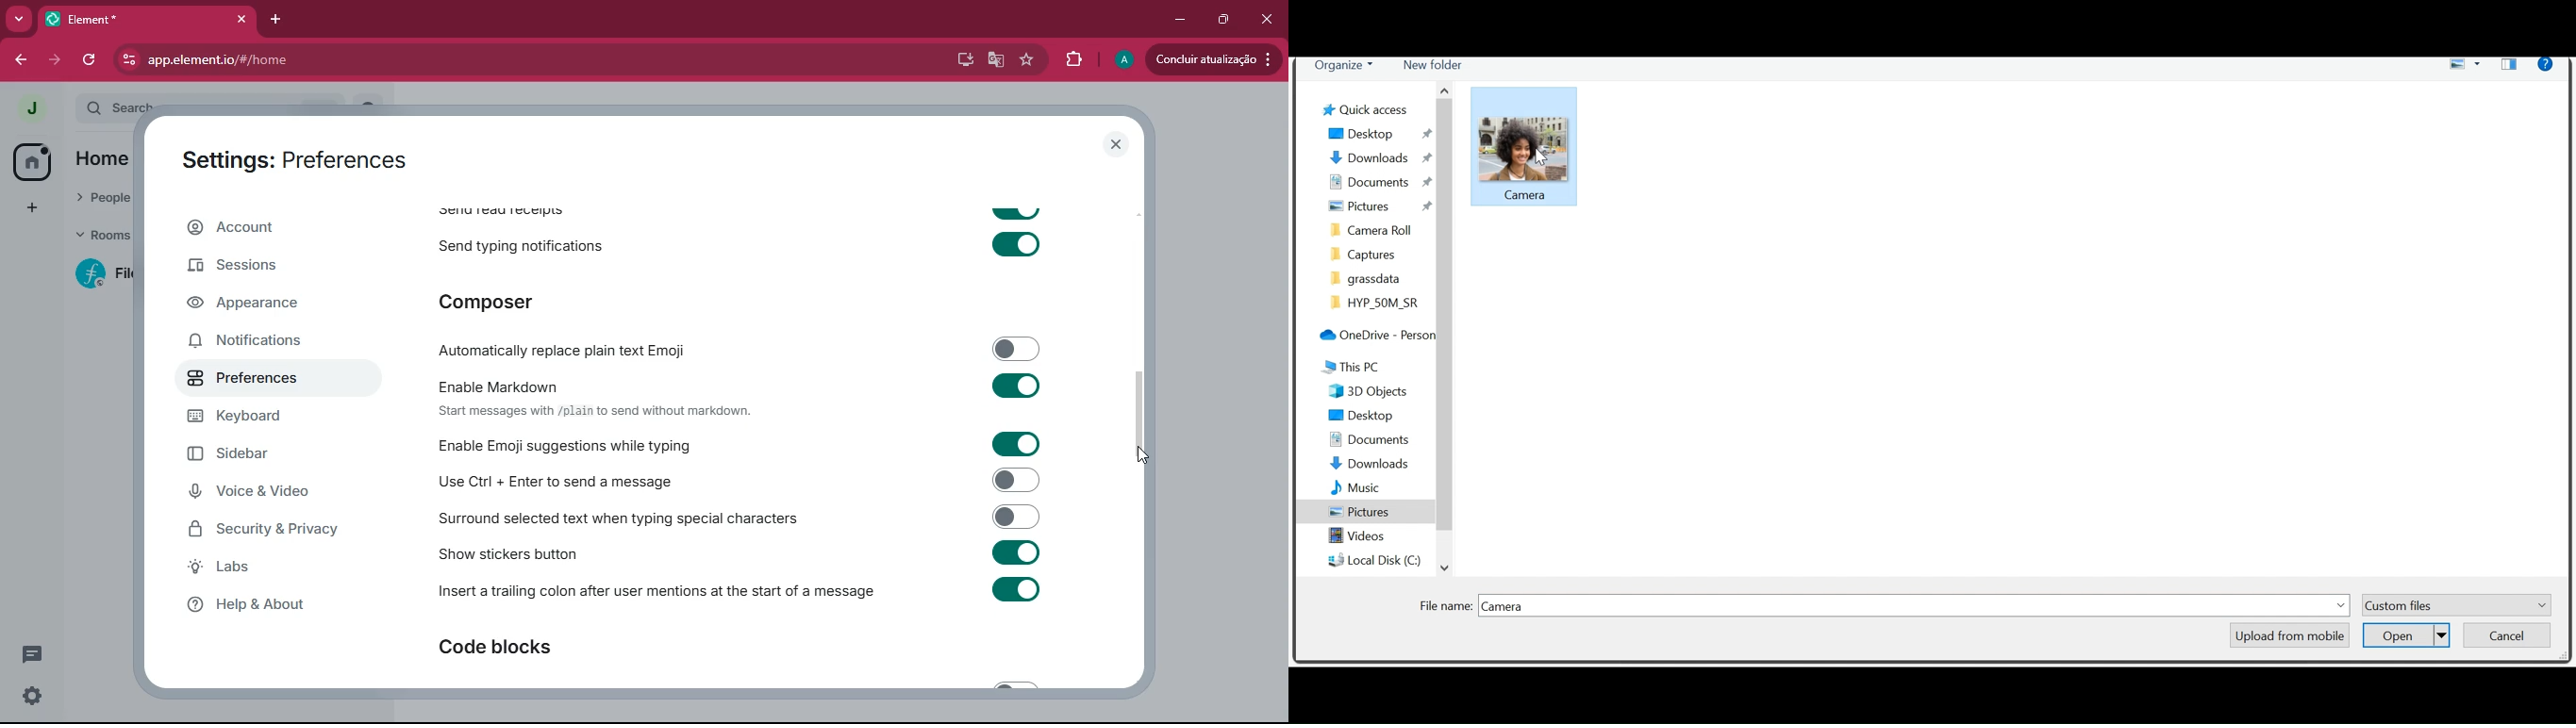 Image resolution: width=2576 pixels, height=728 pixels. I want to click on more, so click(15, 20).